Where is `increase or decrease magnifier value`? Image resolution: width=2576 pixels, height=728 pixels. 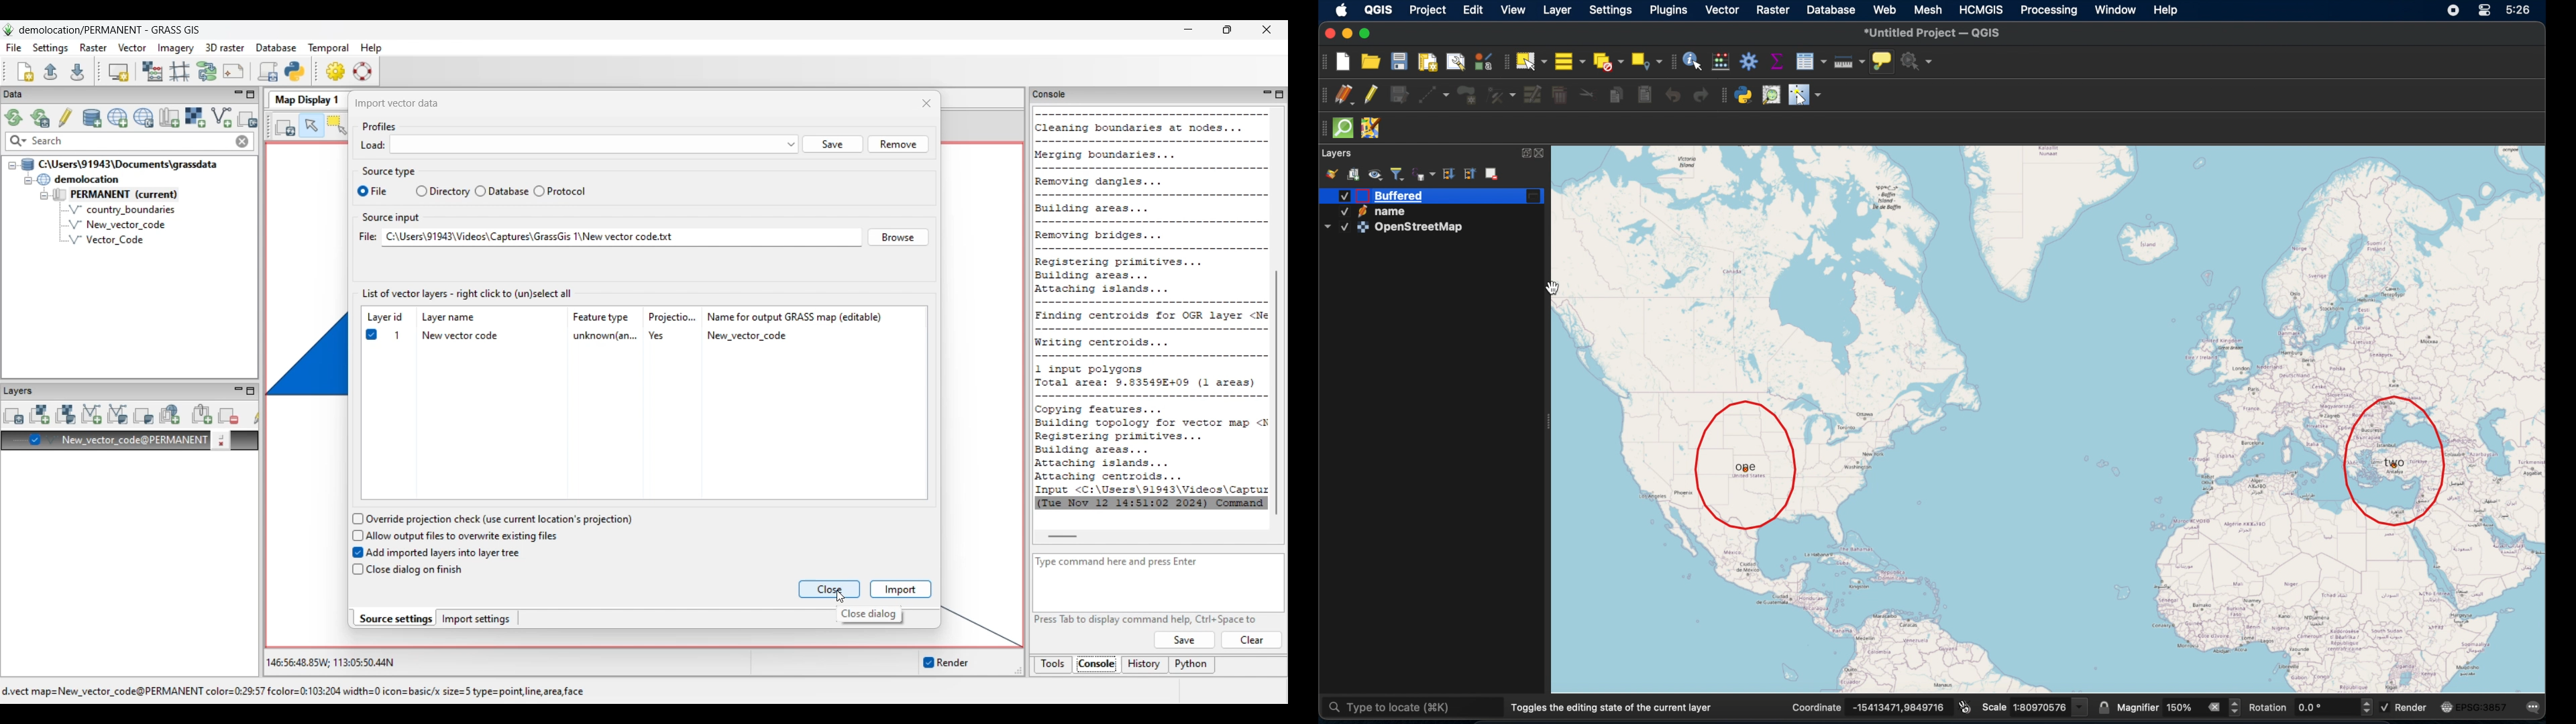 increase or decrease magnifier value is located at coordinates (2236, 707).